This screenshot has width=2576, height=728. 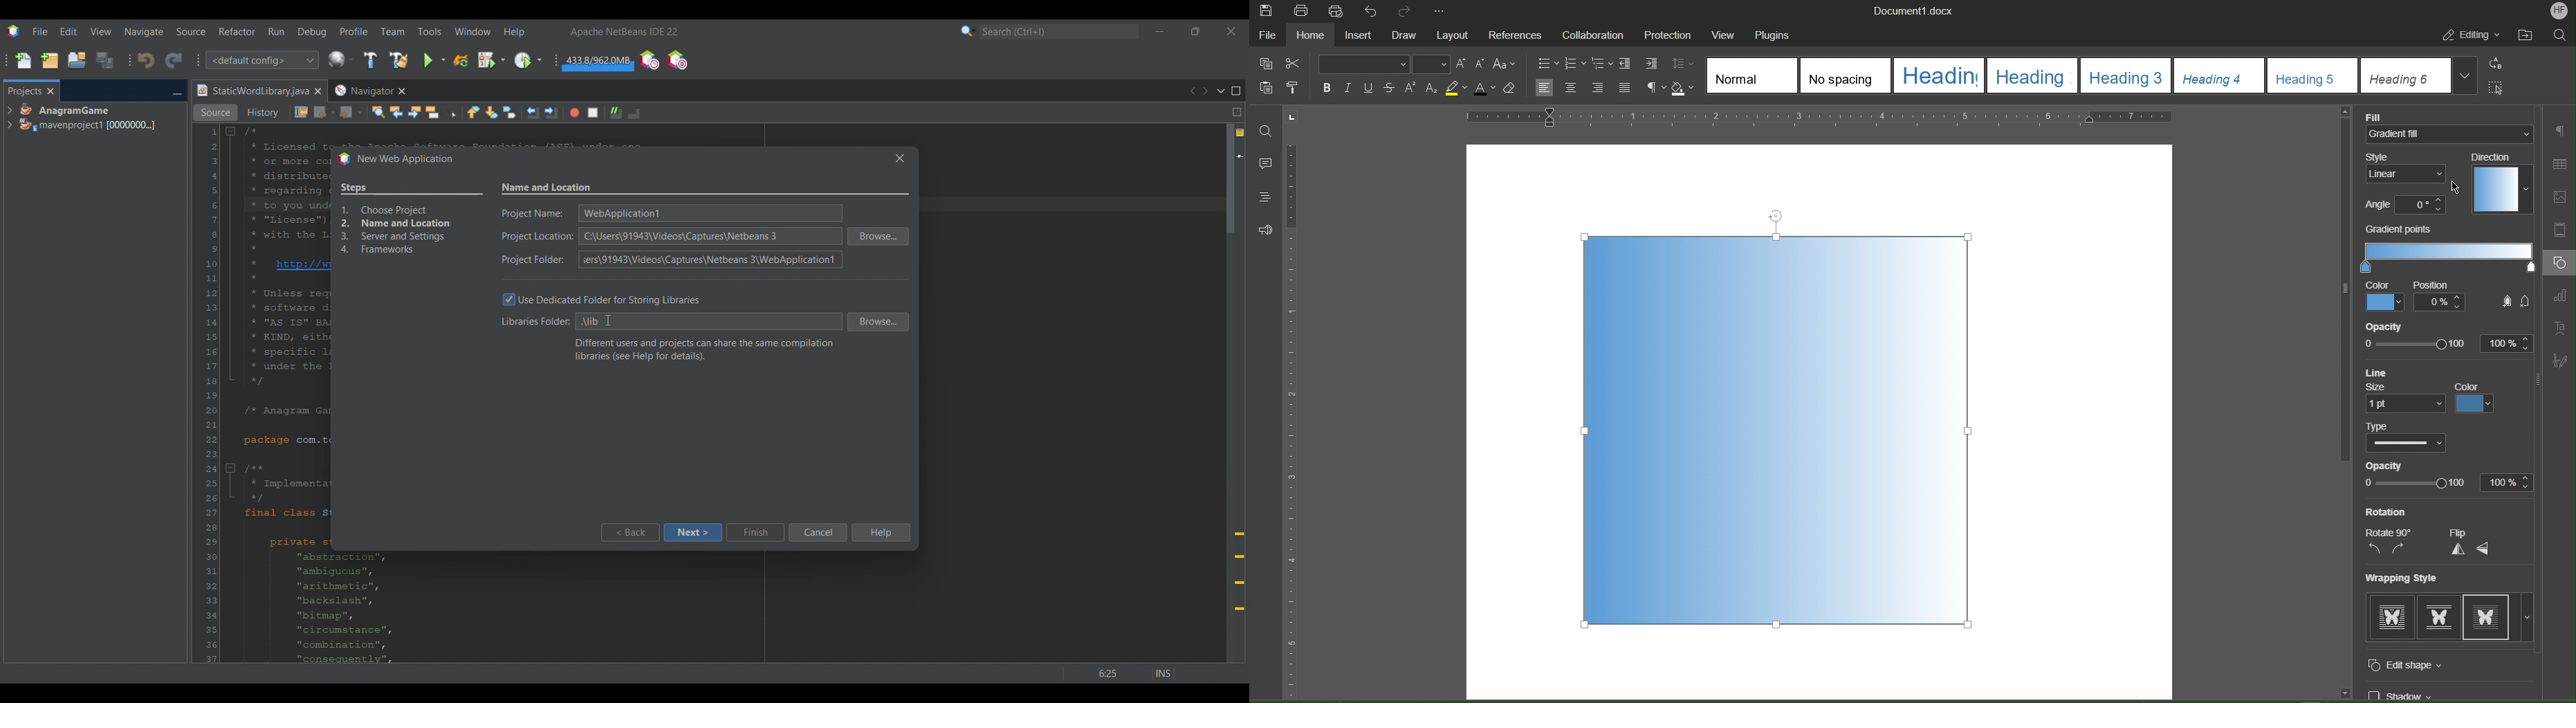 I want to click on File, so click(x=1267, y=34).